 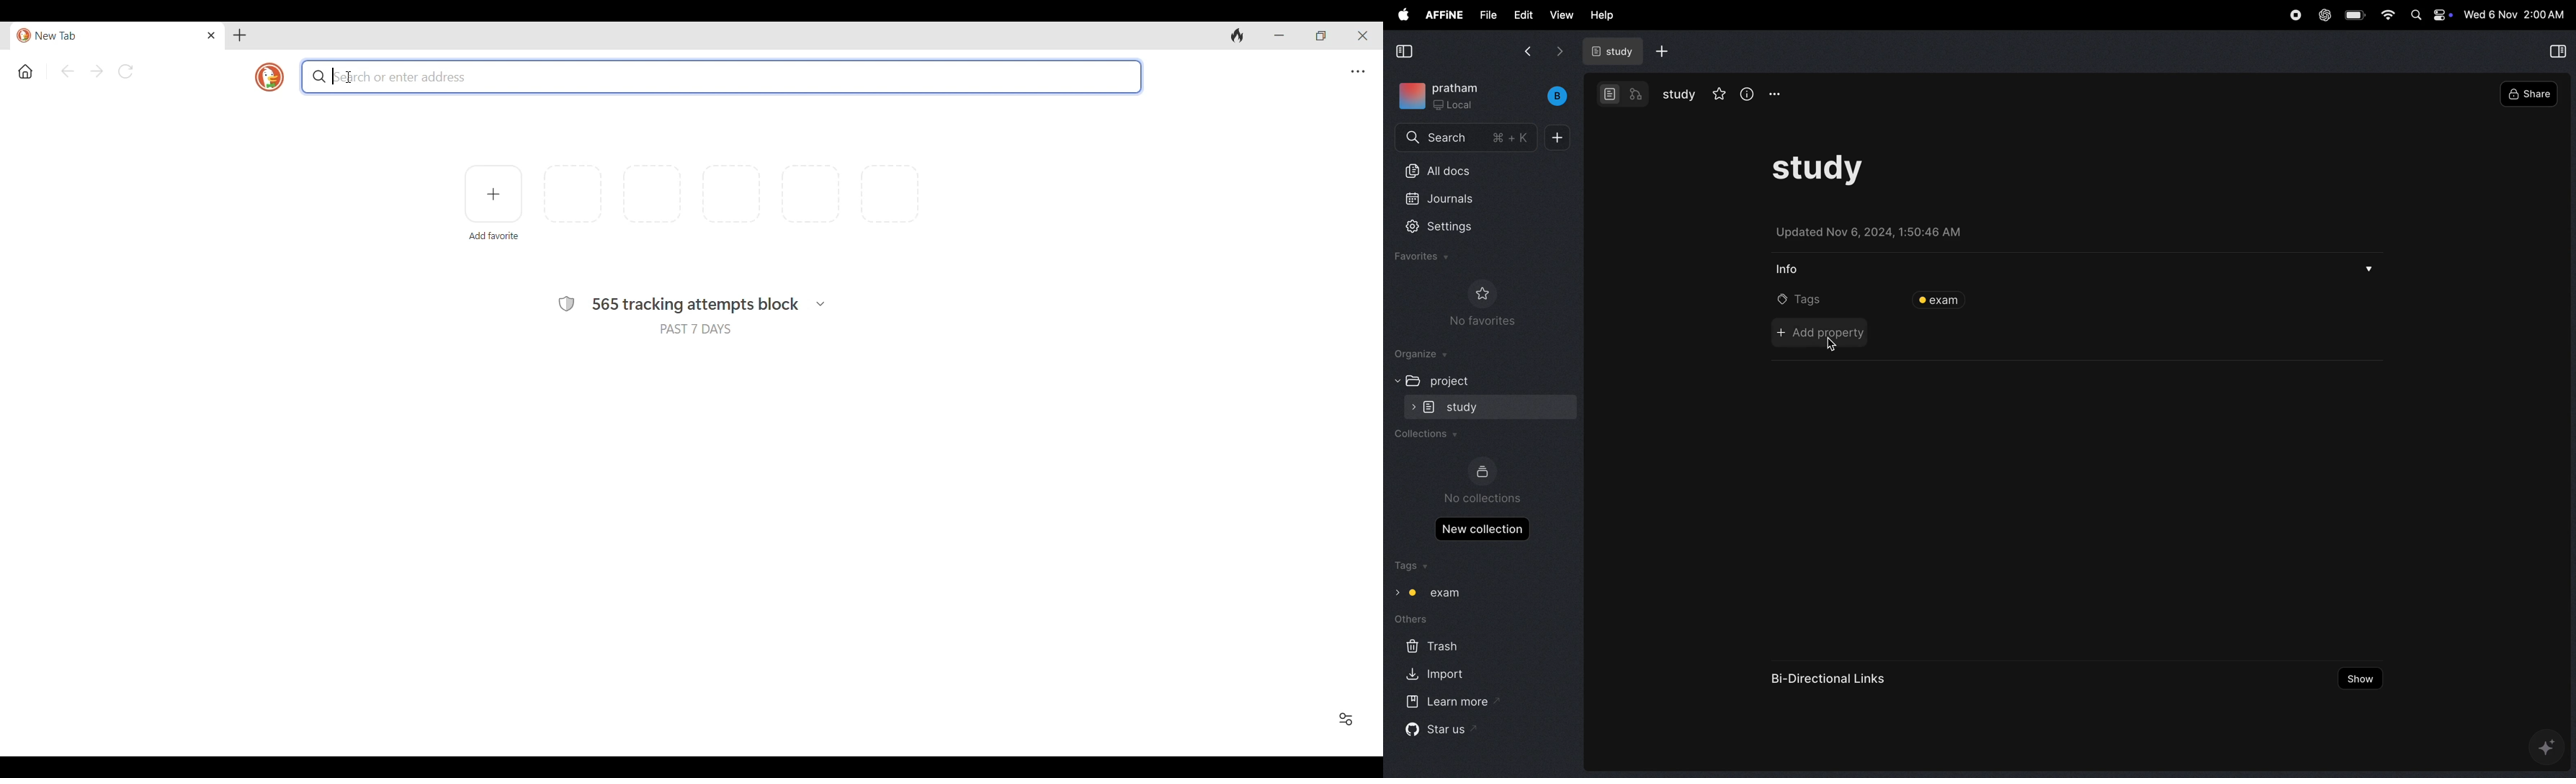 What do you see at coordinates (1403, 51) in the screenshot?
I see `collapse view` at bounding box center [1403, 51].